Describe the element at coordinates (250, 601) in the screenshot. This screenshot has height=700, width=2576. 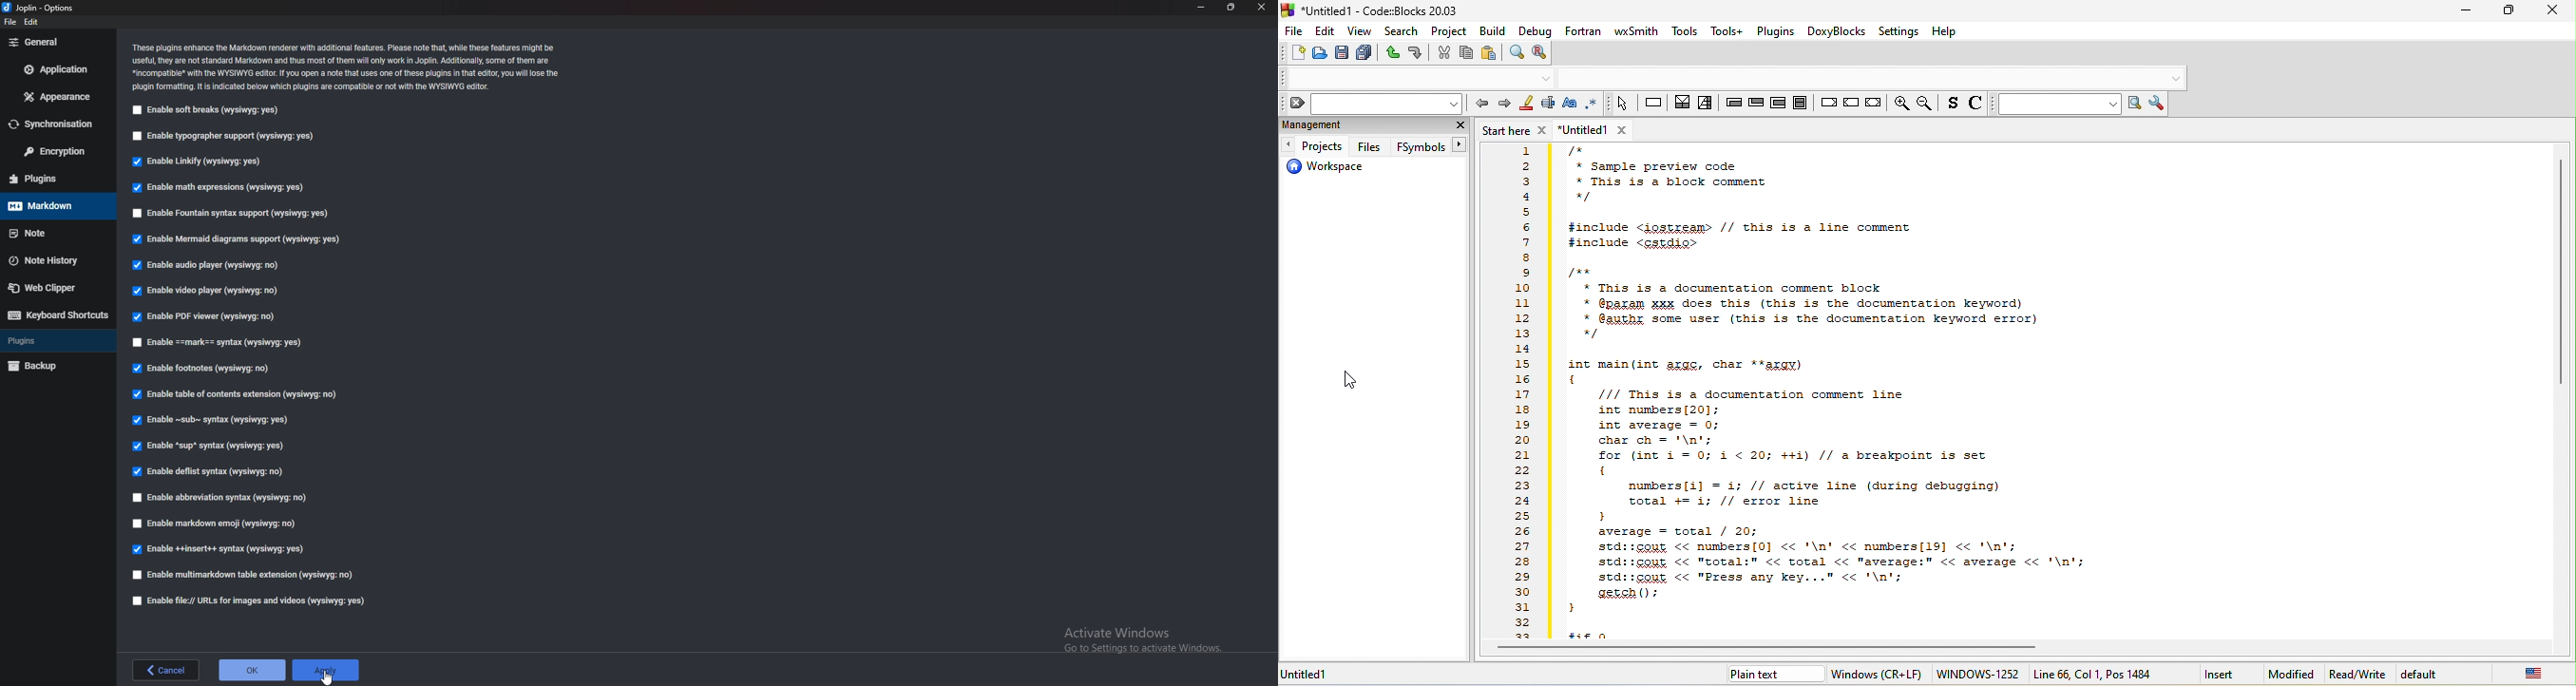
I see `Enable file urls for images and videos` at that location.